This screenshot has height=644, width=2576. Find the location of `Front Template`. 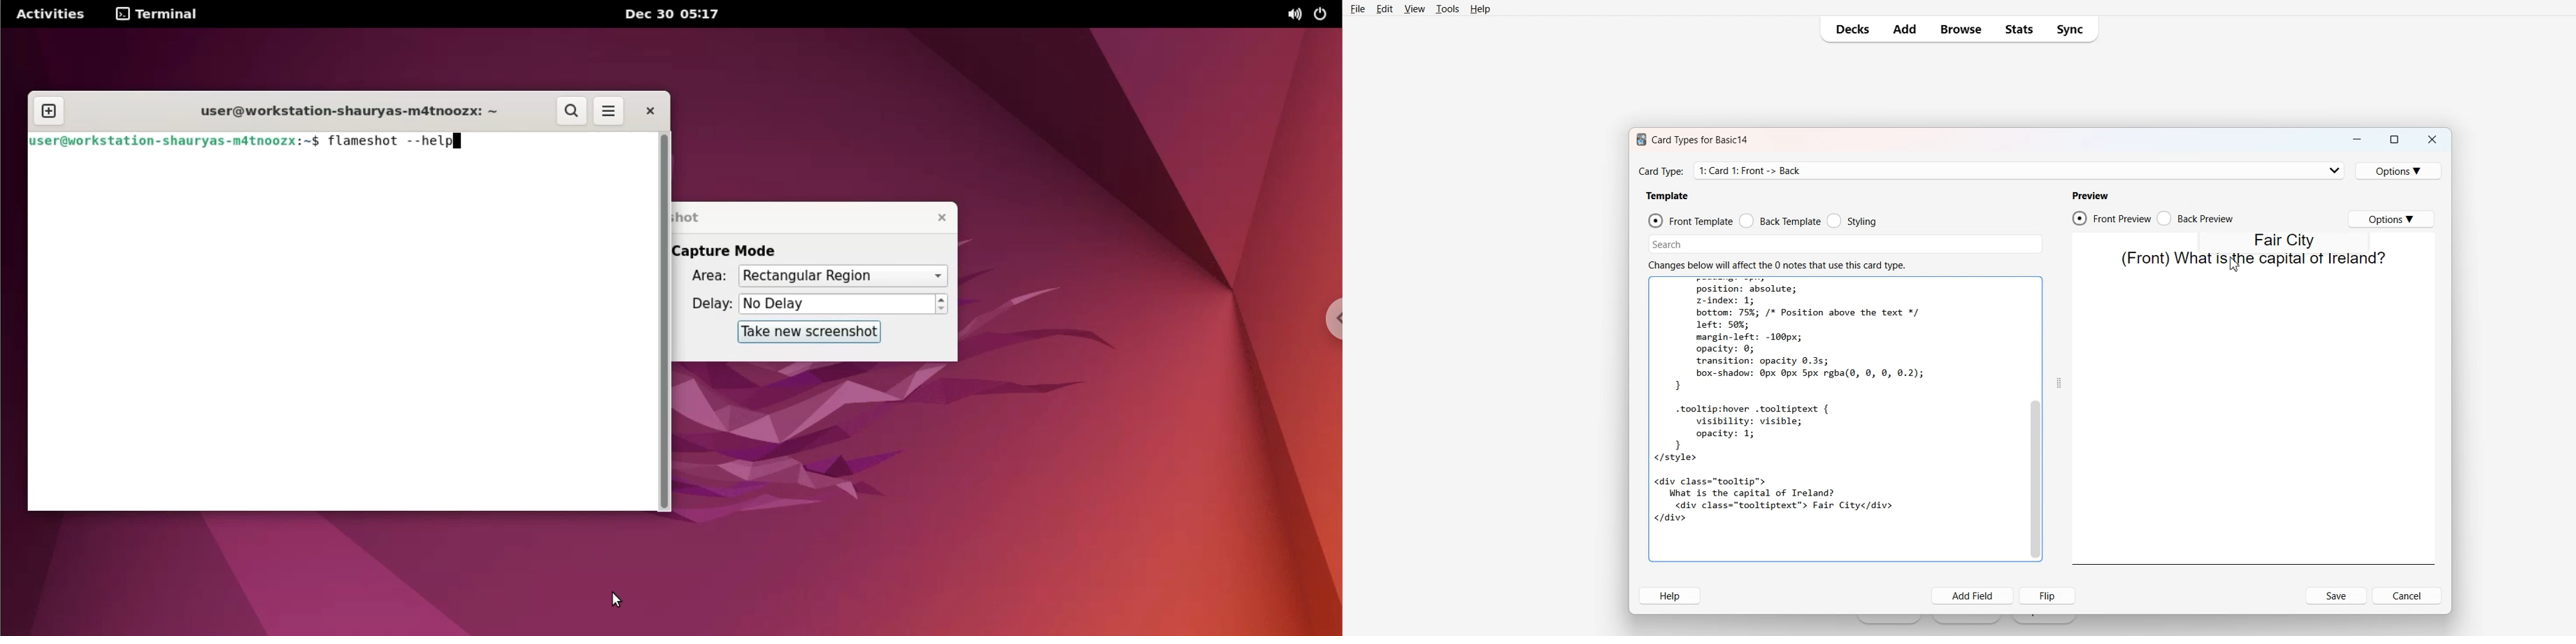

Front Template is located at coordinates (1691, 220).